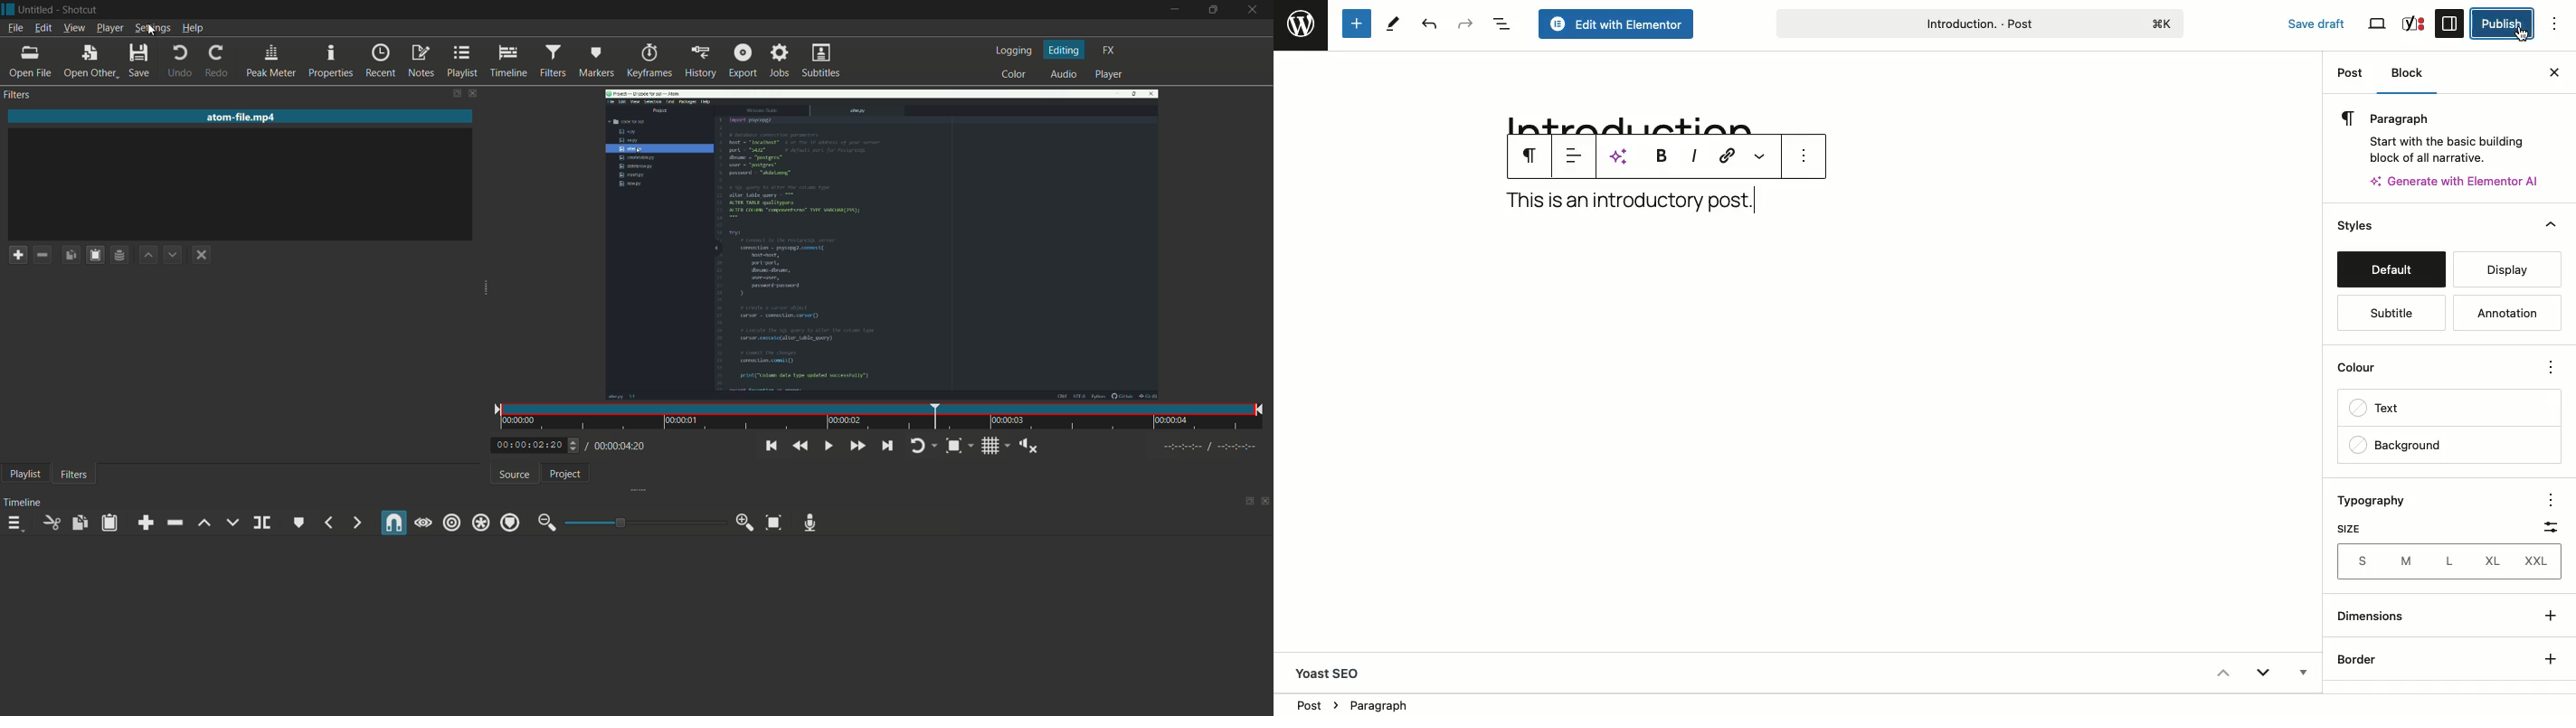  What do you see at coordinates (1427, 25) in the screenshot?
I see `Undo` at bounding box center [1427, 25].